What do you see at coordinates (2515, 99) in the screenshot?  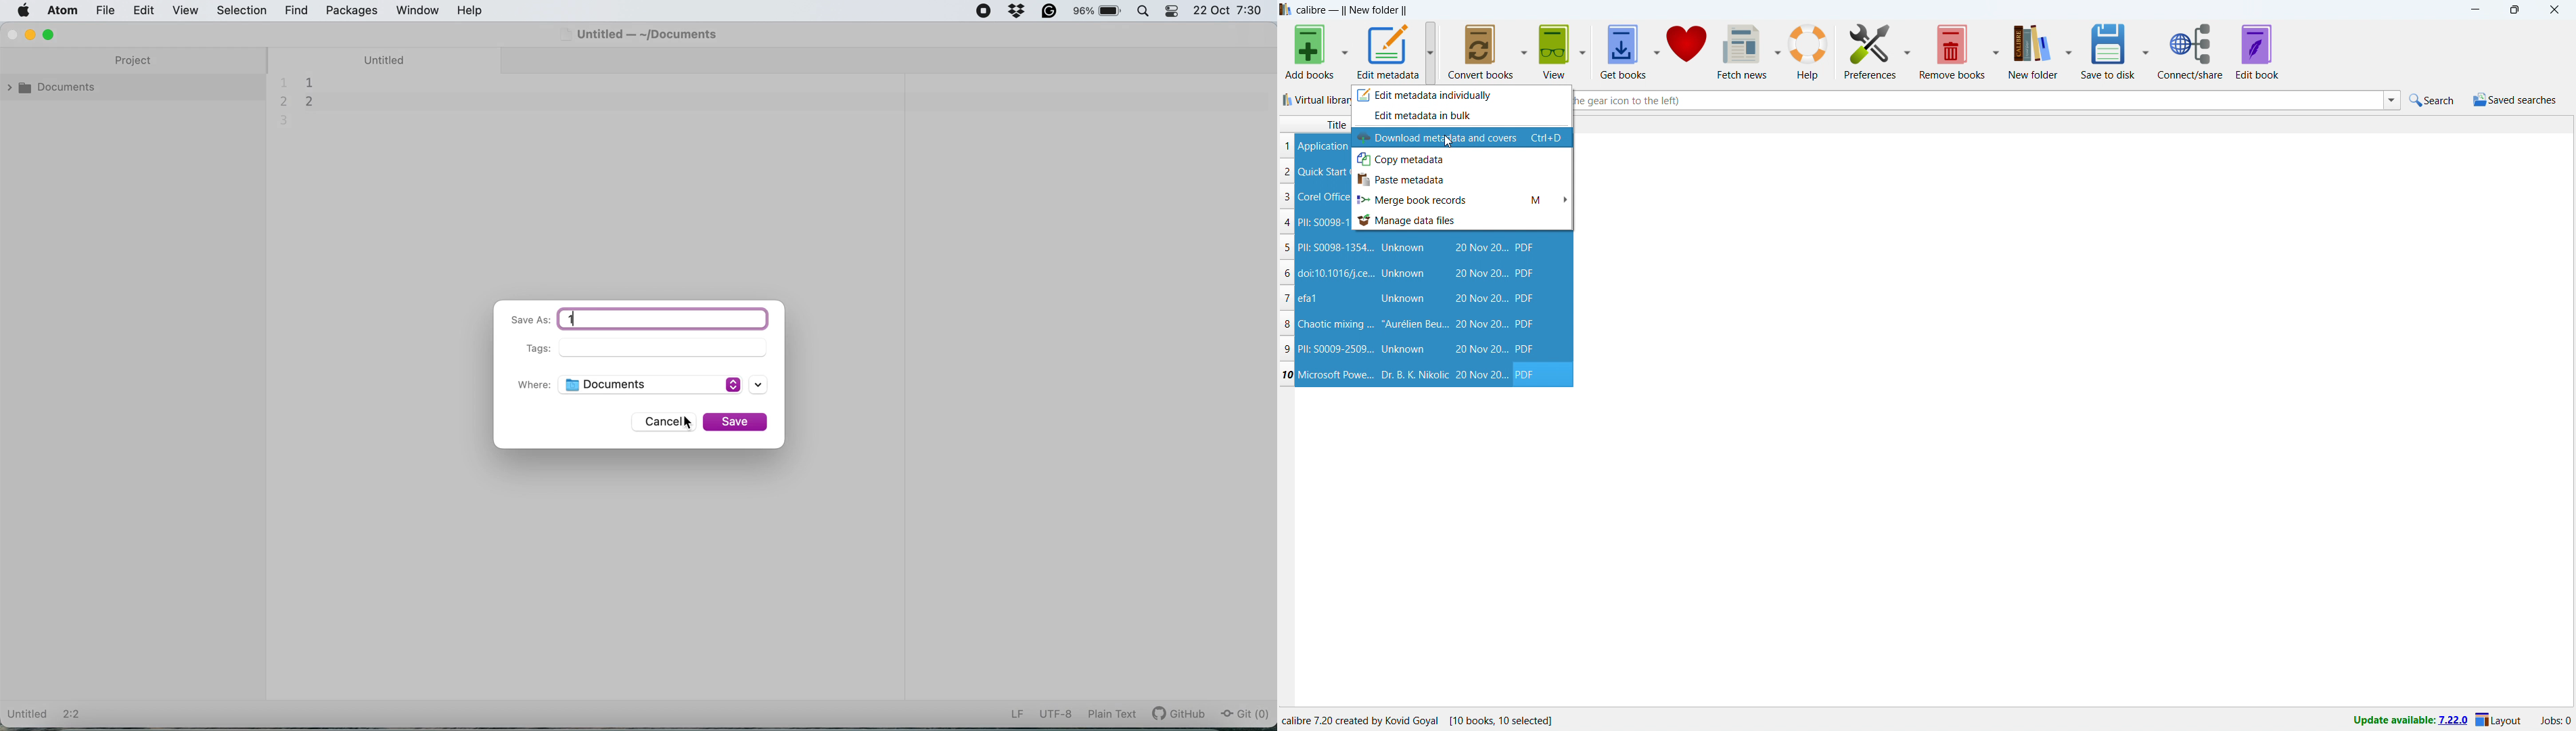 I see `saved searches` at bounding box center [2515, 99].